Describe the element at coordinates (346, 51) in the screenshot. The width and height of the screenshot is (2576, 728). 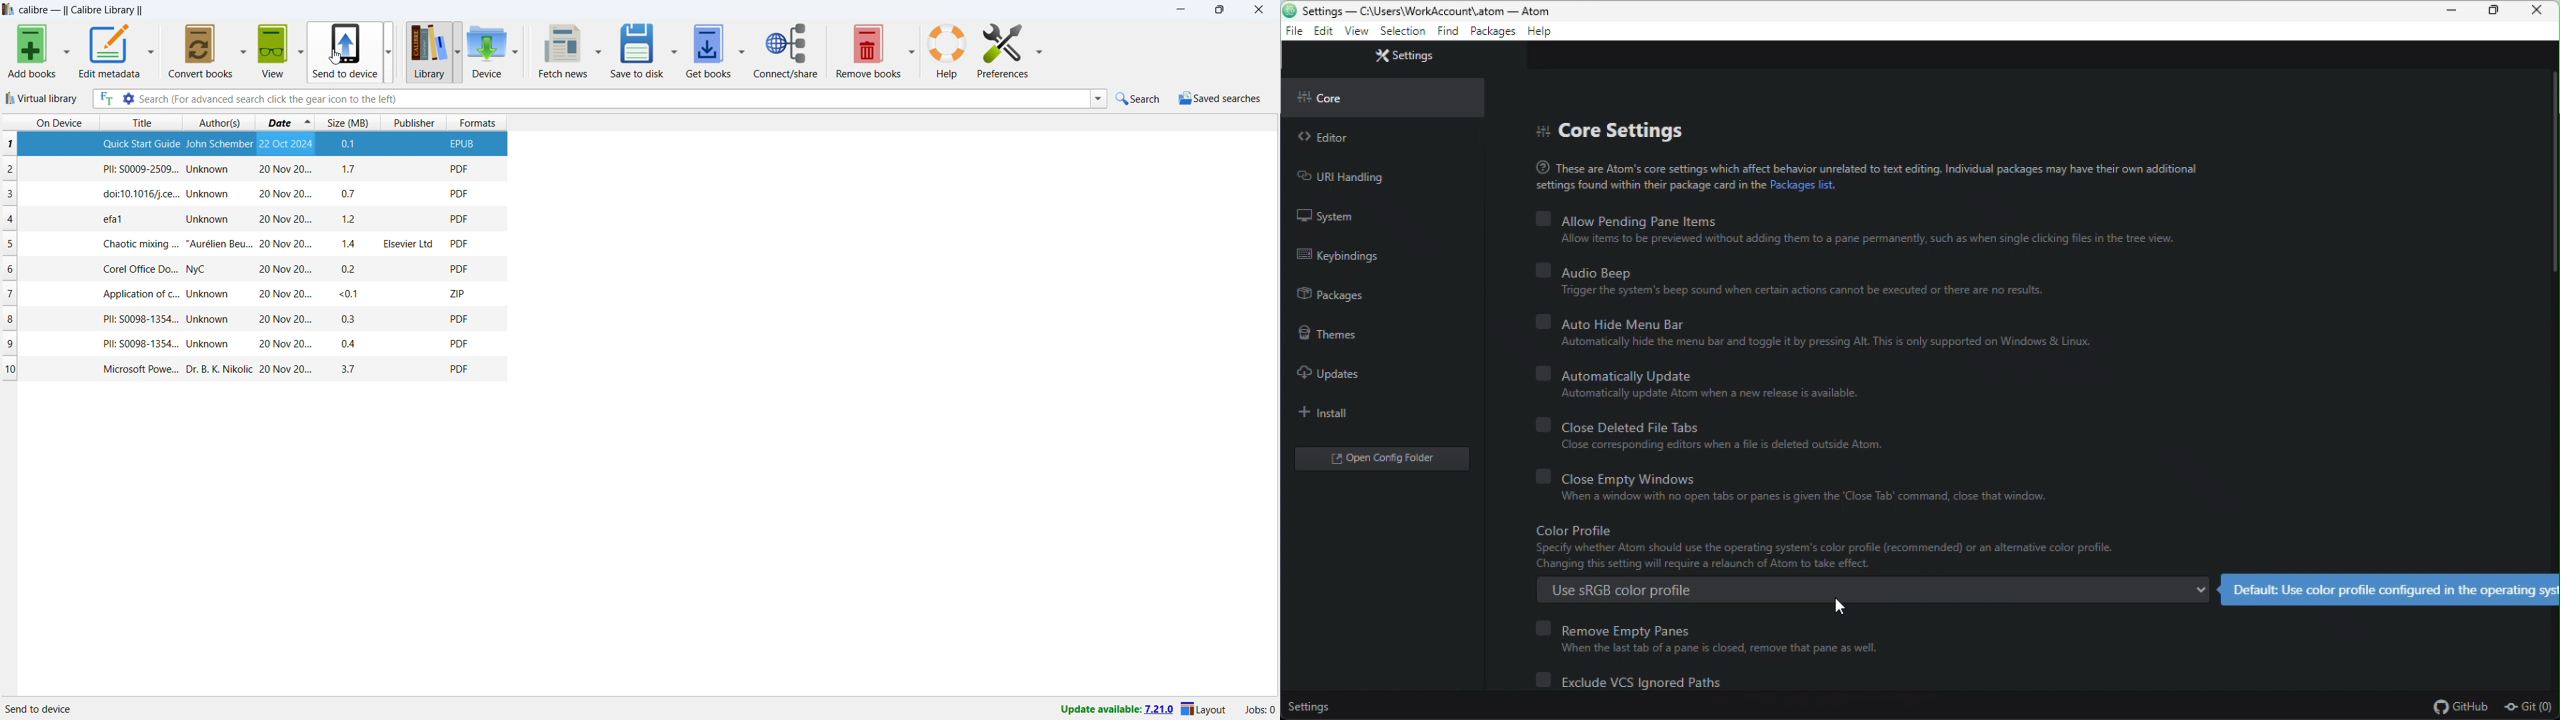
I see `send to device` at that location.